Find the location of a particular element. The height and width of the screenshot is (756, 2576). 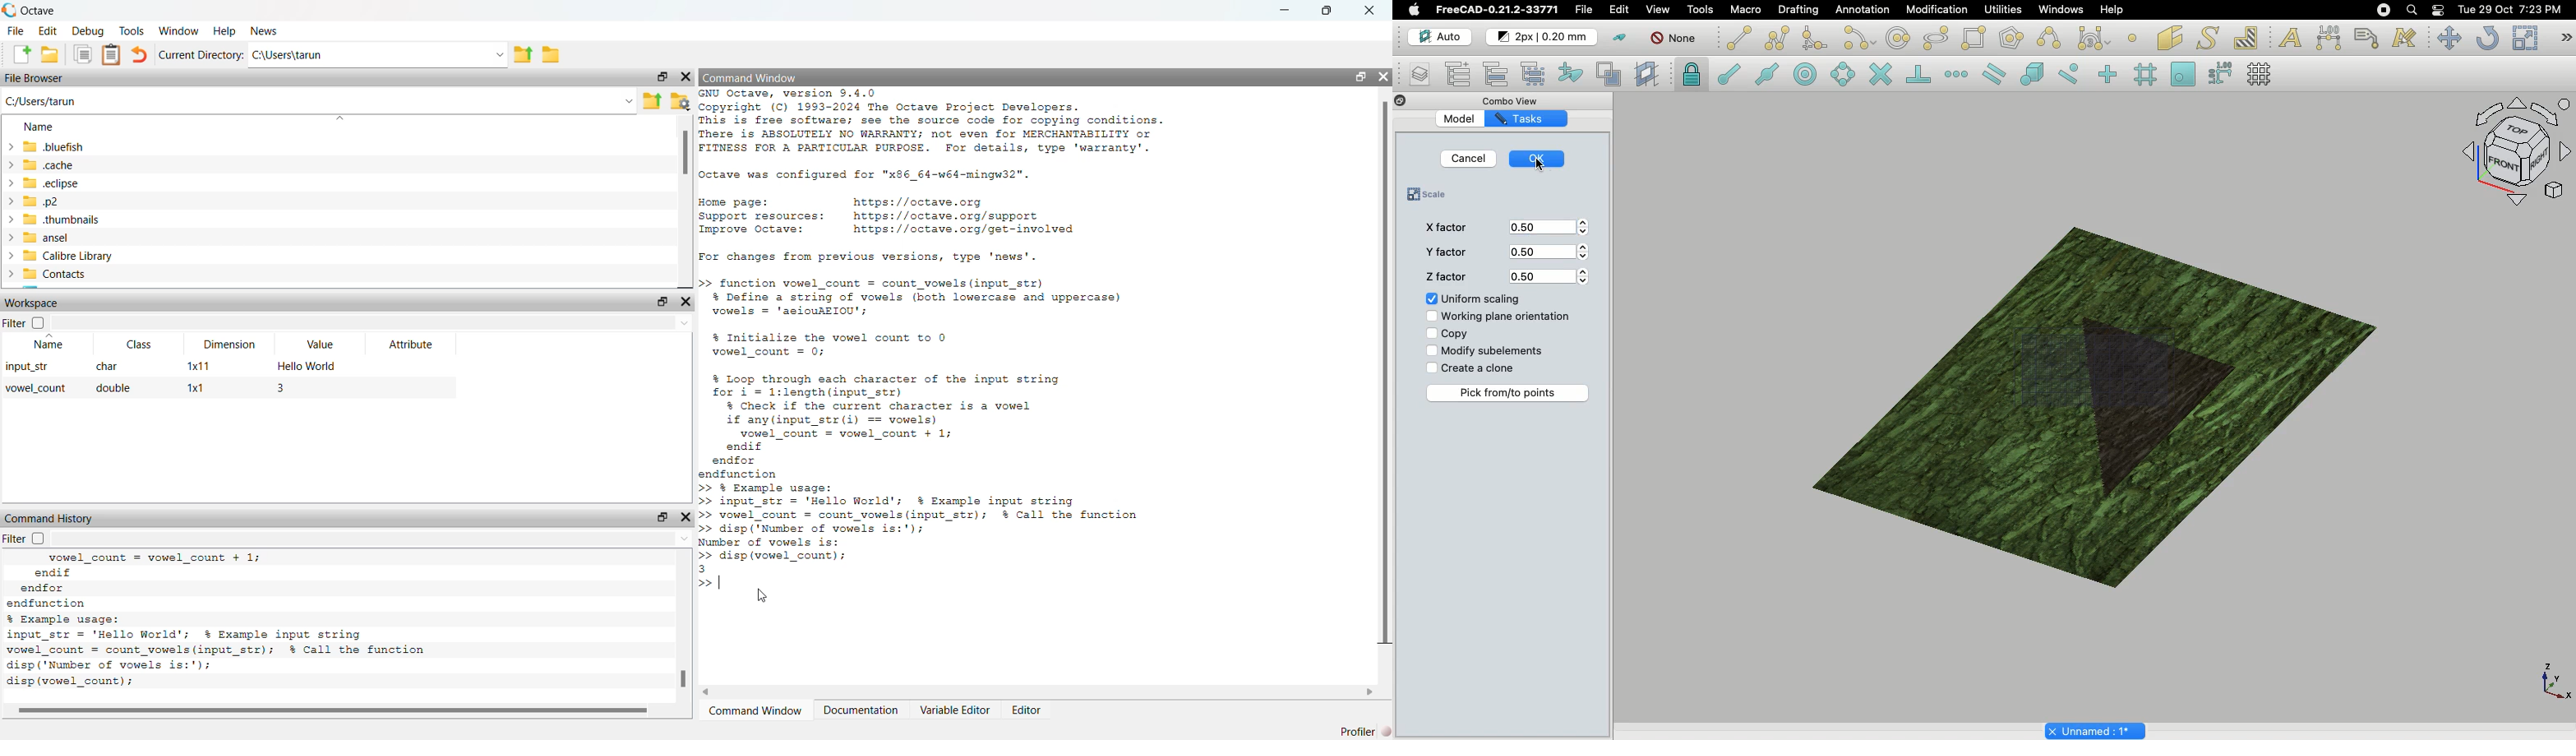

horizontal scroll bar is located at coordinates (1038, 692).